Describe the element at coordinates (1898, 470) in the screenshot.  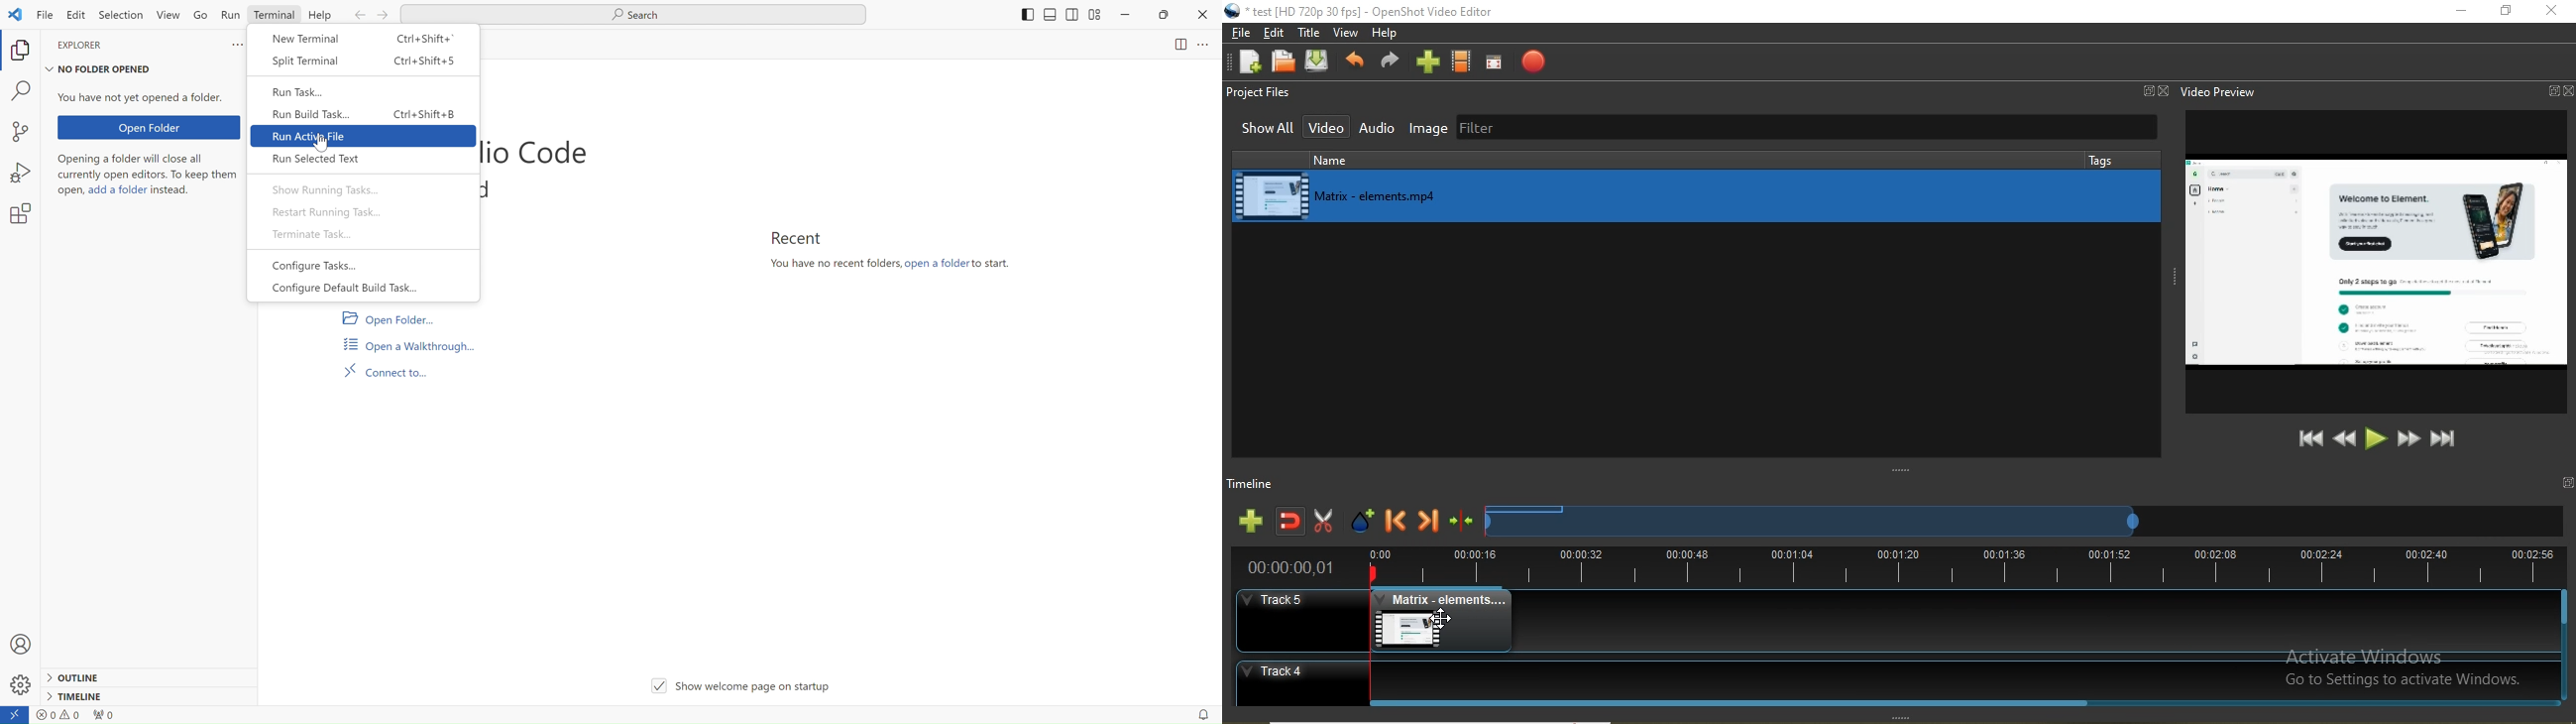
I see `adjust window` at that location.